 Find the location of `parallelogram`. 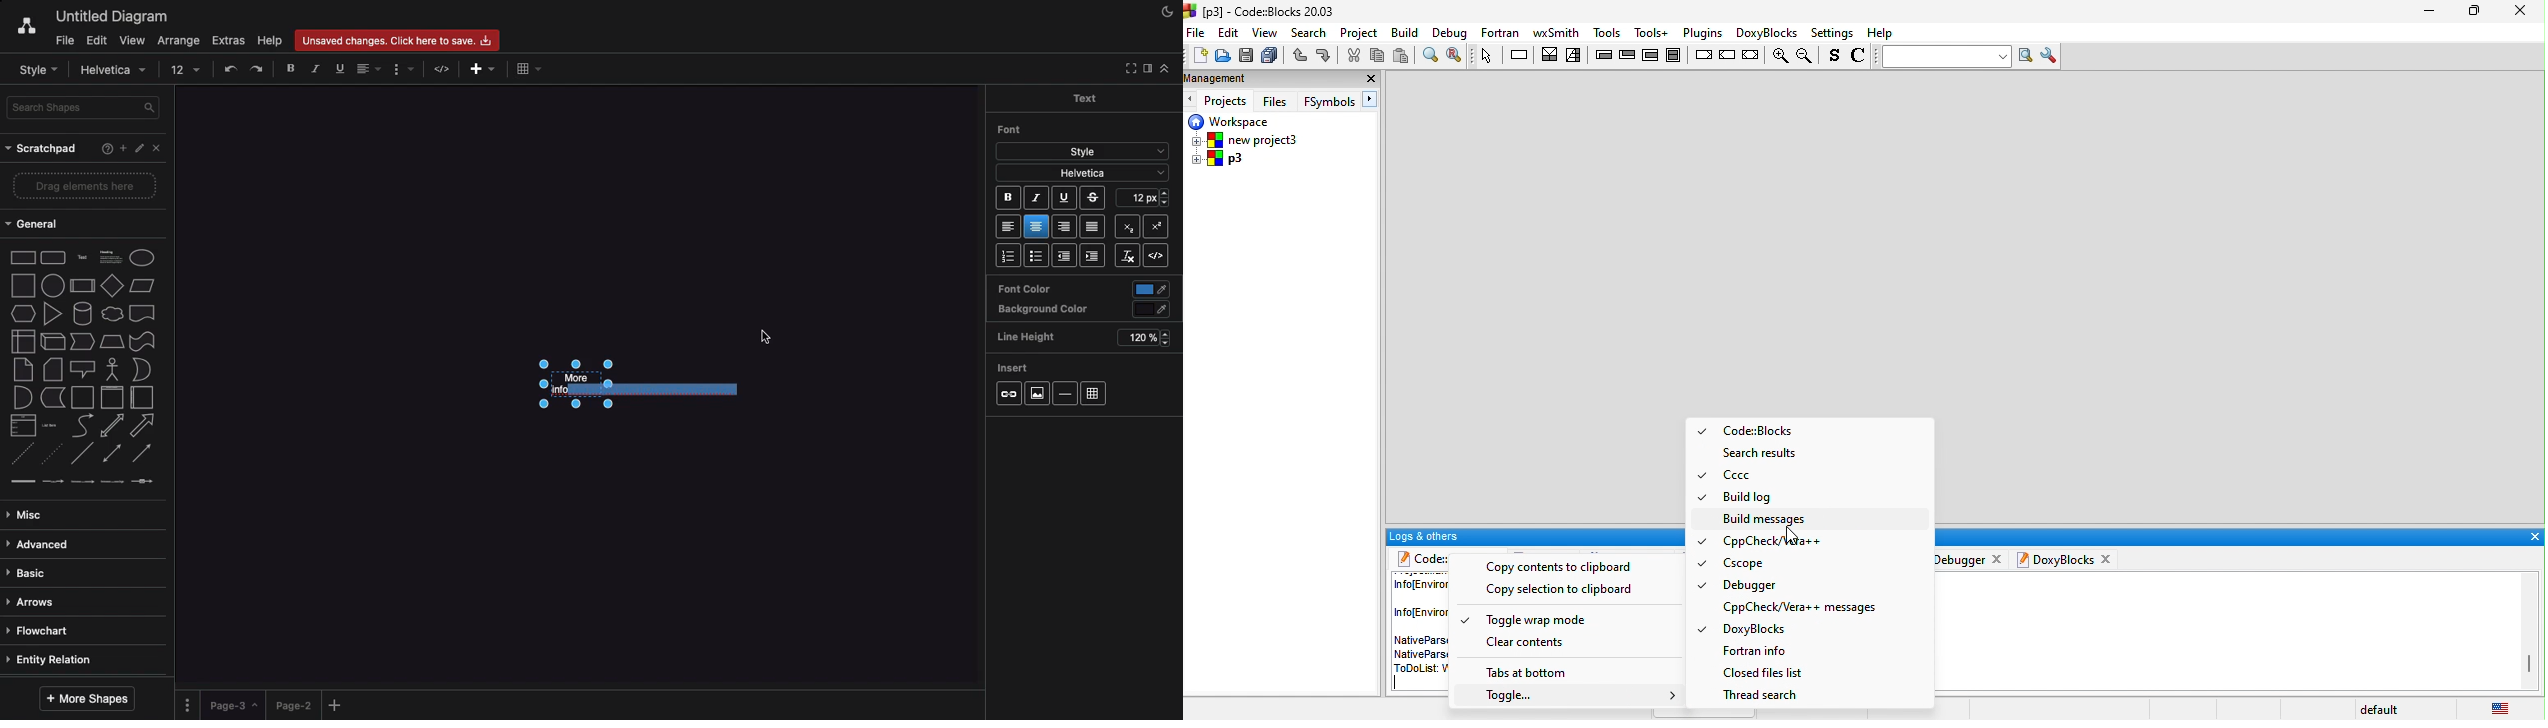

parallelogram is located at coordinates (142, 285).